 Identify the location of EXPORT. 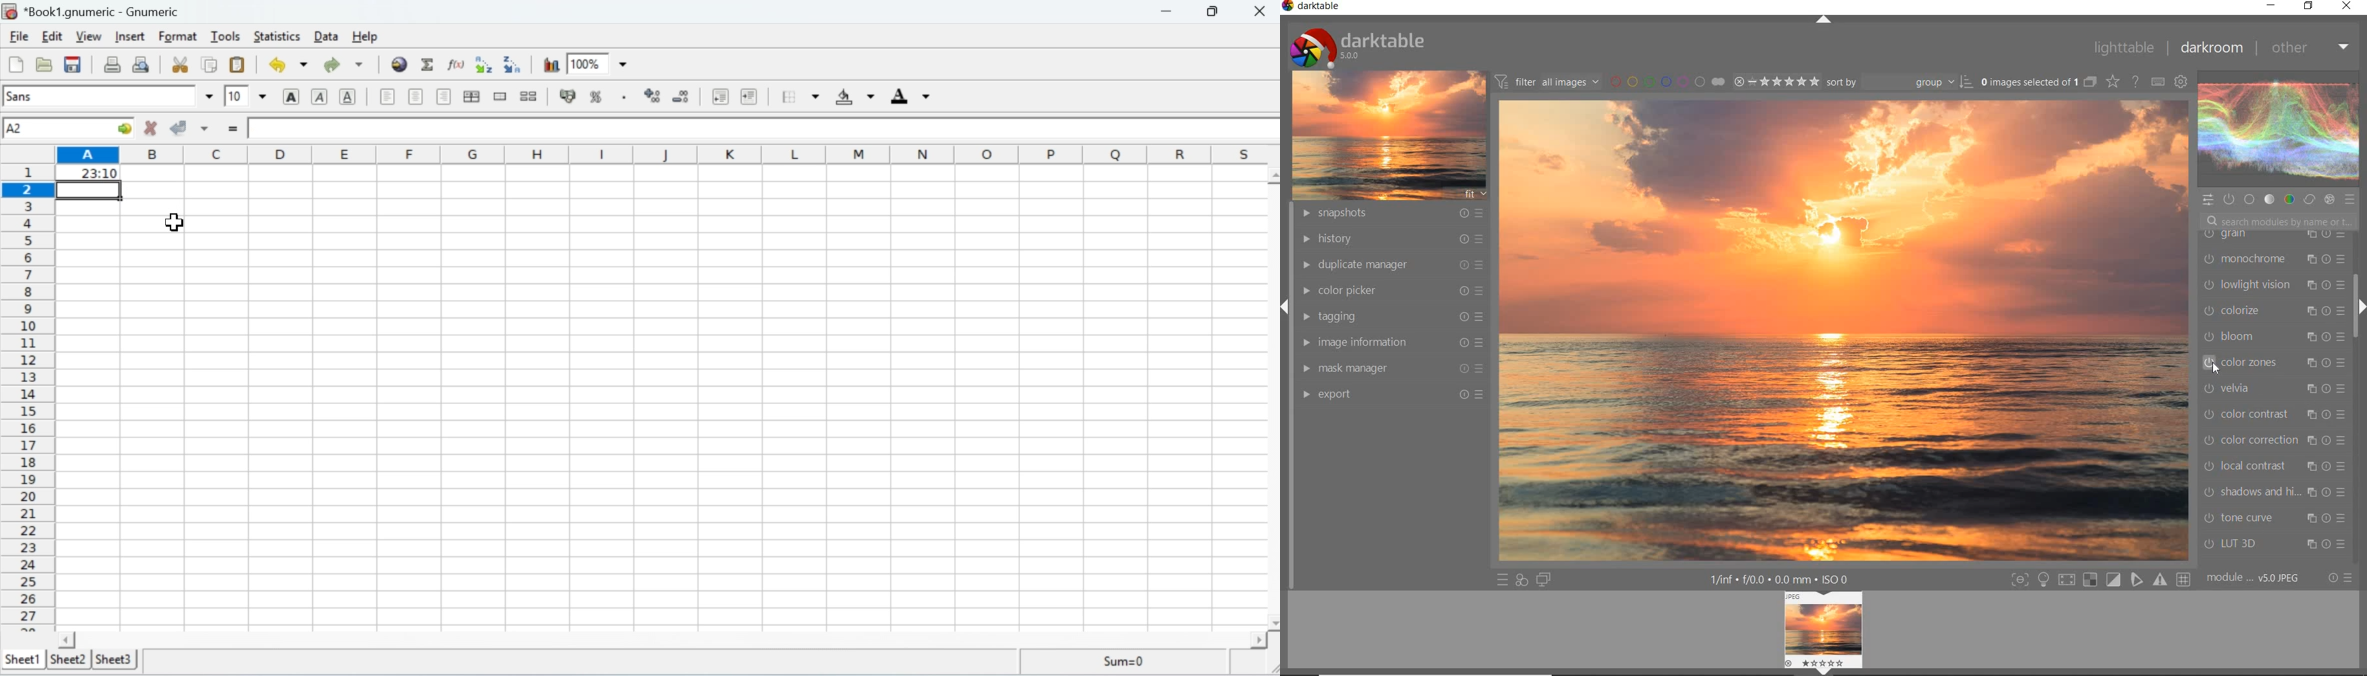
(1393, 393).